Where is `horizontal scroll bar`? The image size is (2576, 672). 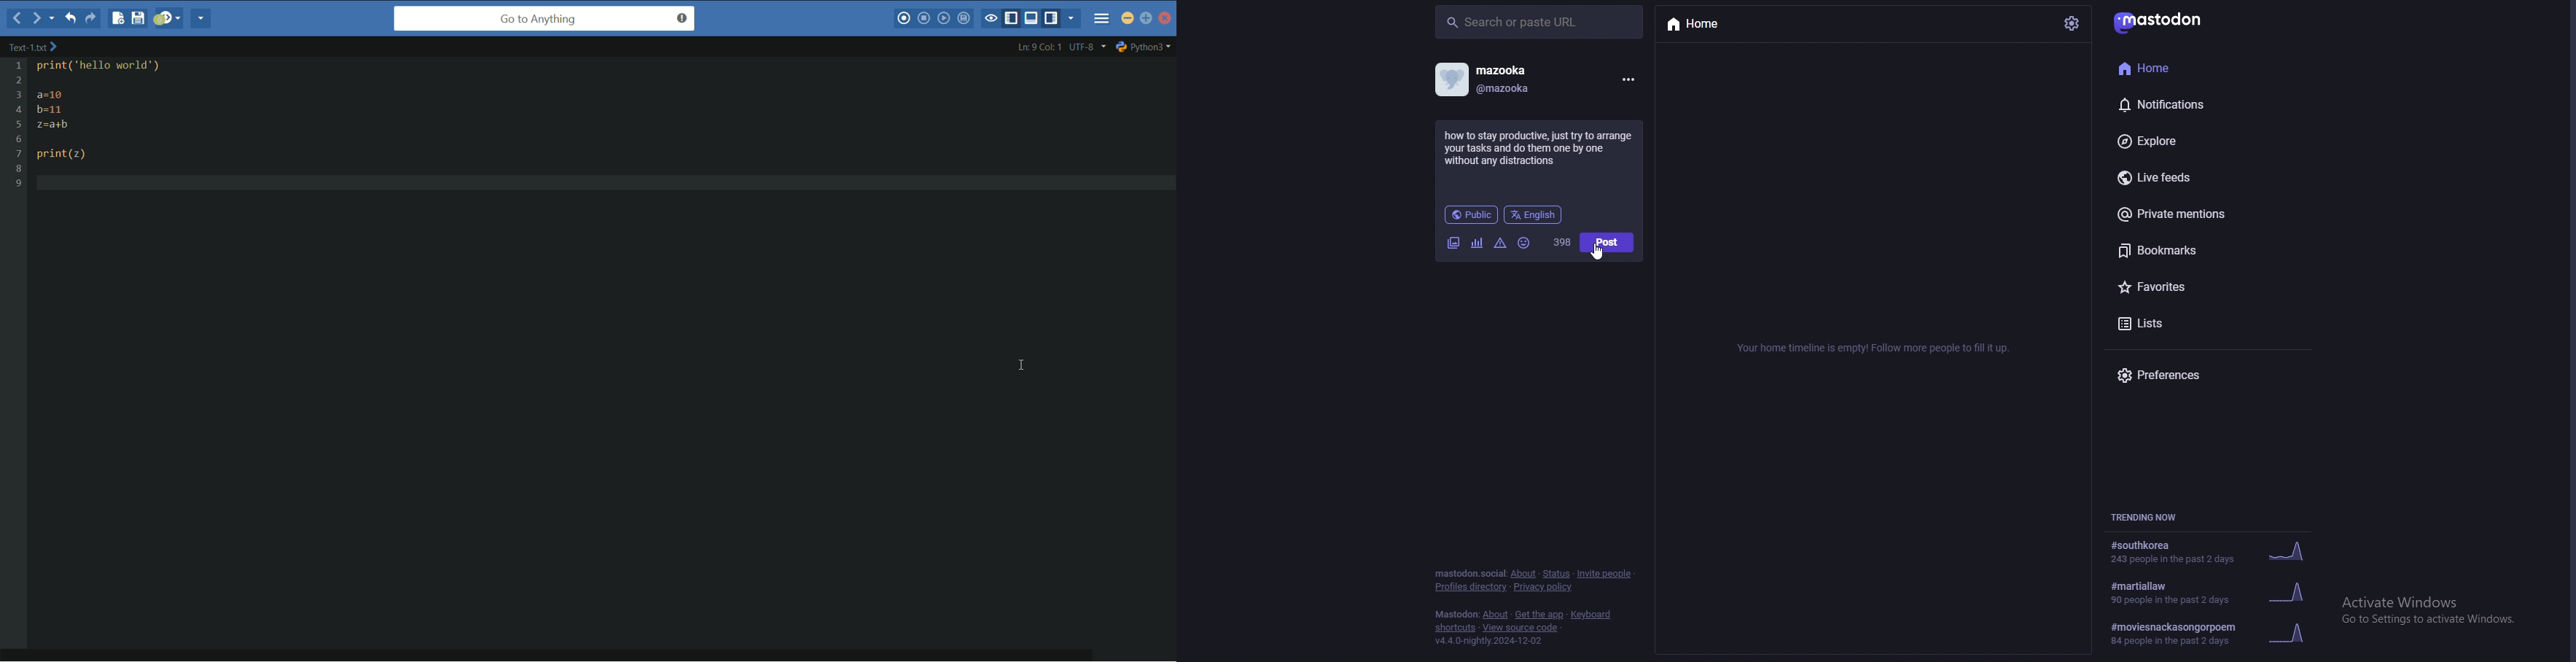
horizontal scroll bar is located at coordinates (555, 649).